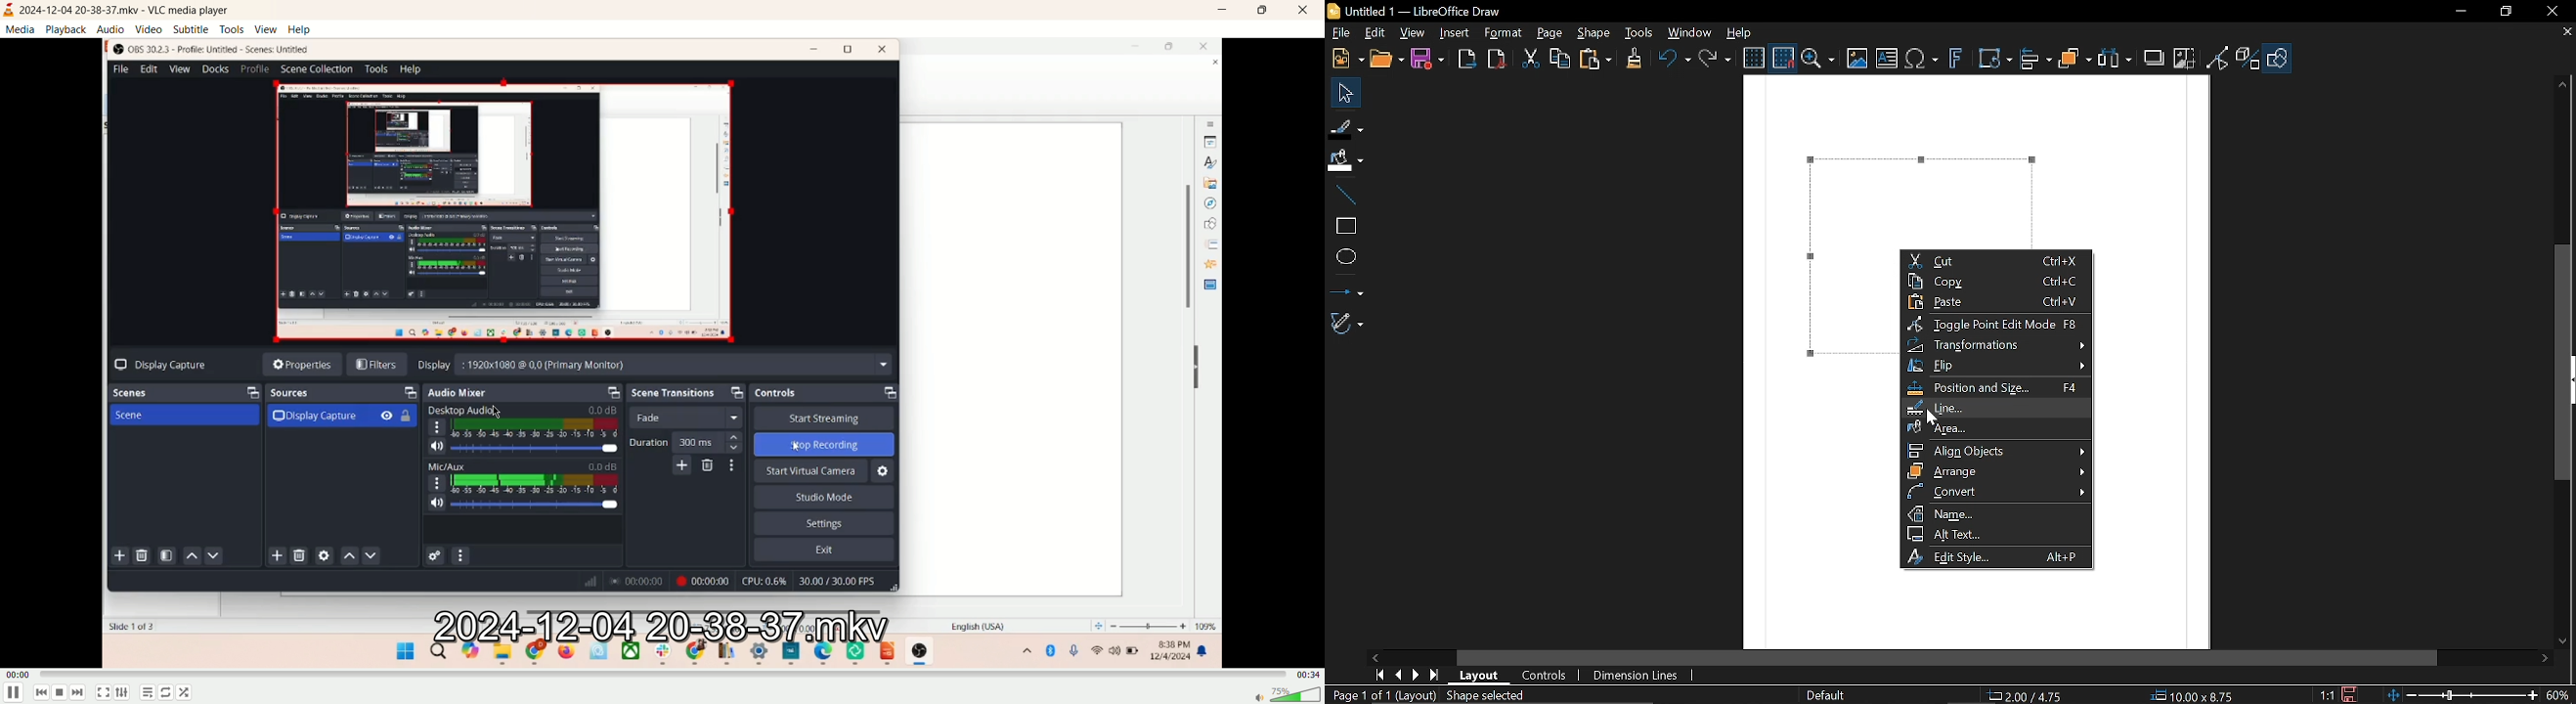 The image size is (2576, 728). Describe the element at coordinates (1856, 60) in the screenshot. I see `Insert image` at that location.